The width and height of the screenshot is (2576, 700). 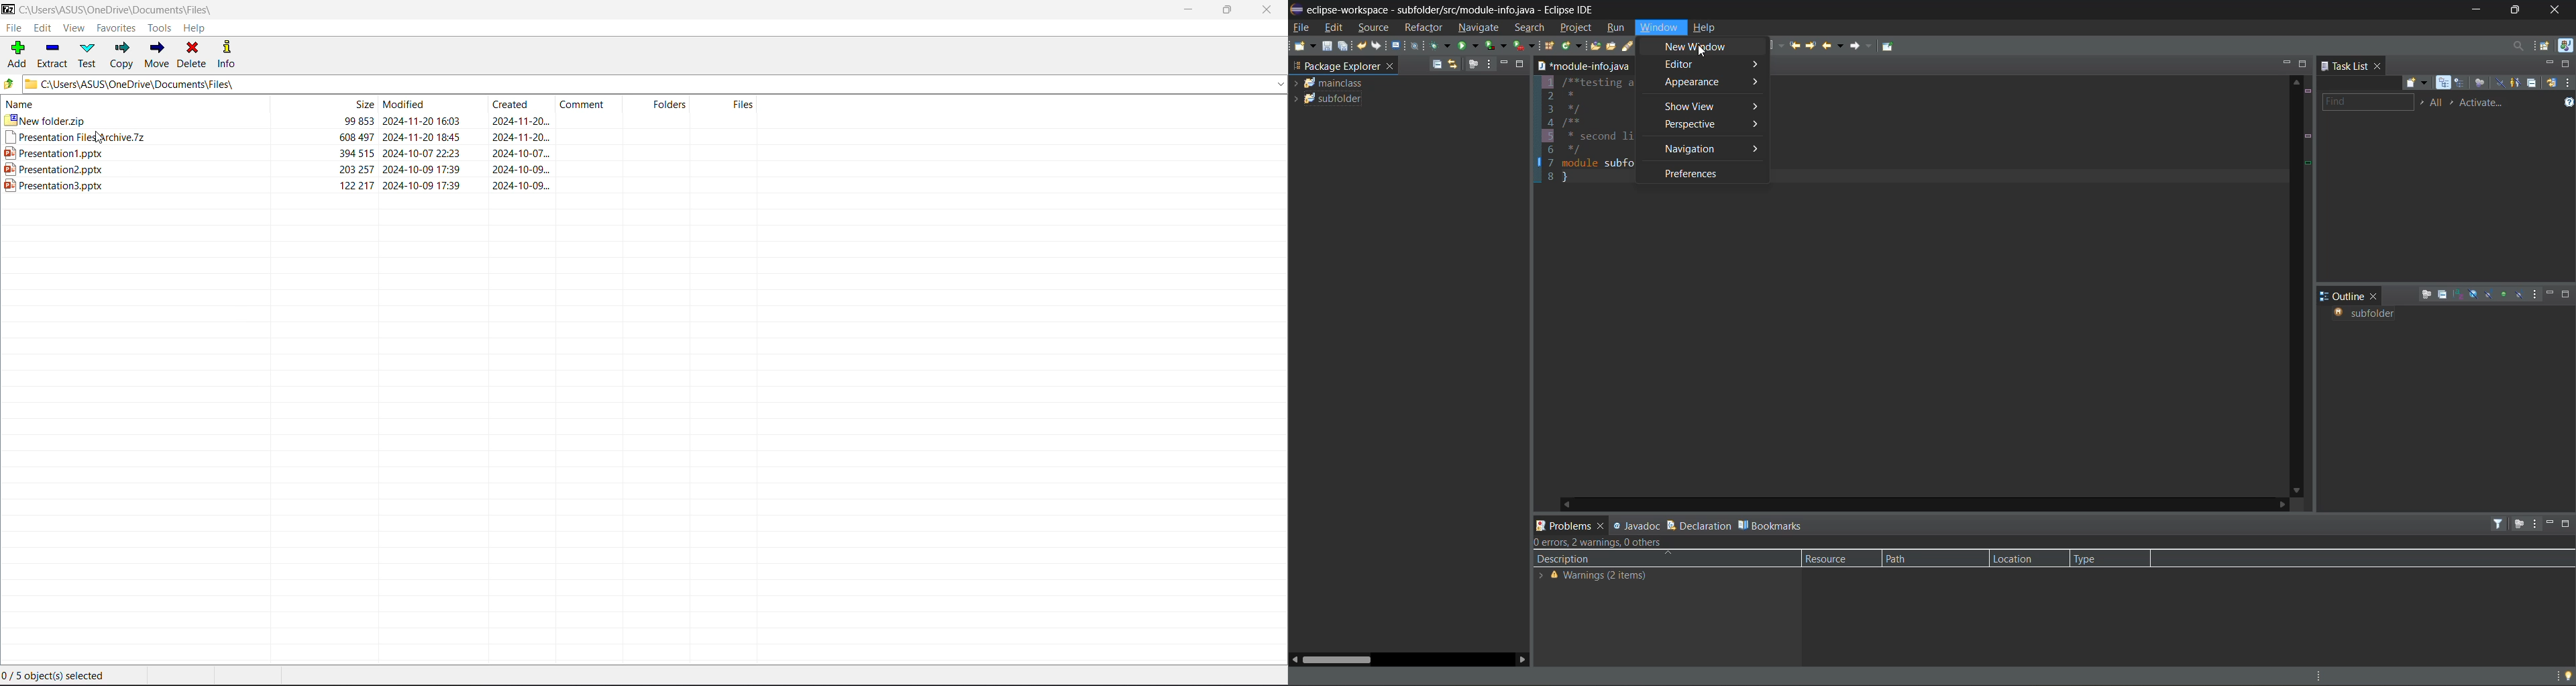 What do you see at coordinates (1582, 66) in the screenshot?
I see `folder location` at bounding box center [1582, 66].